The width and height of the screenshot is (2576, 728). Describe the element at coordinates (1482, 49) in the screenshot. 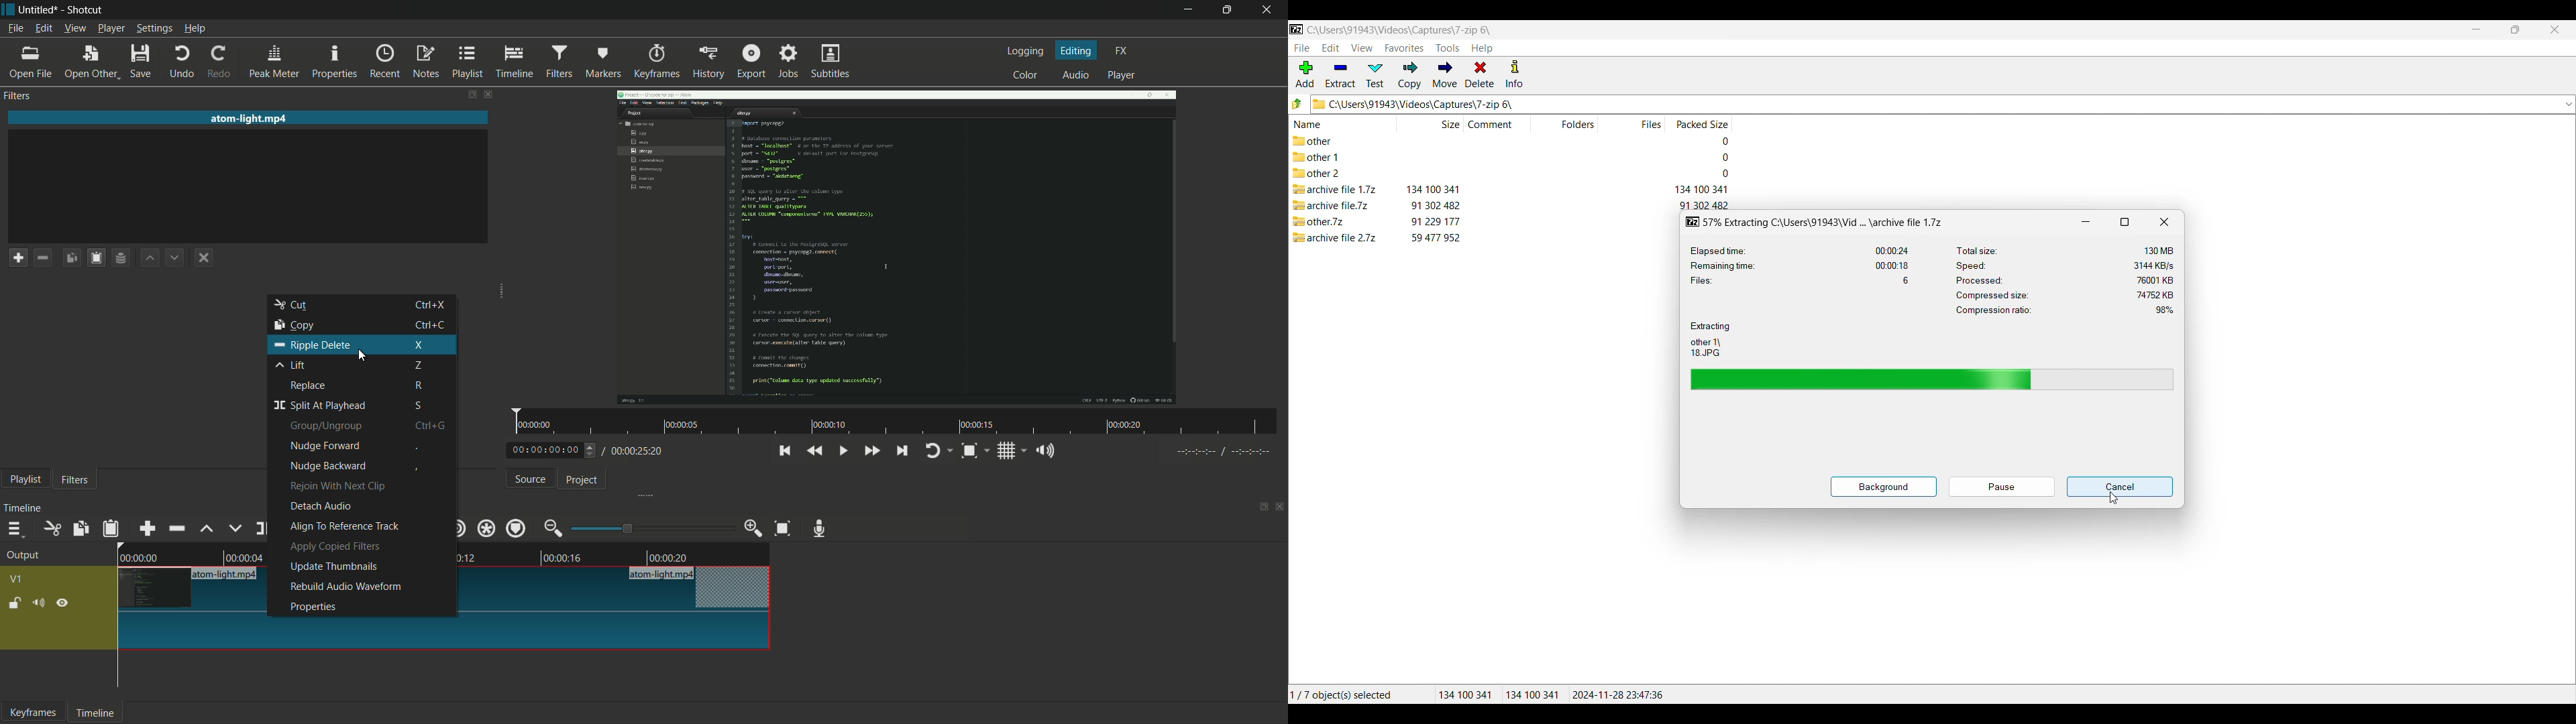

I see `Help menu` at that location.